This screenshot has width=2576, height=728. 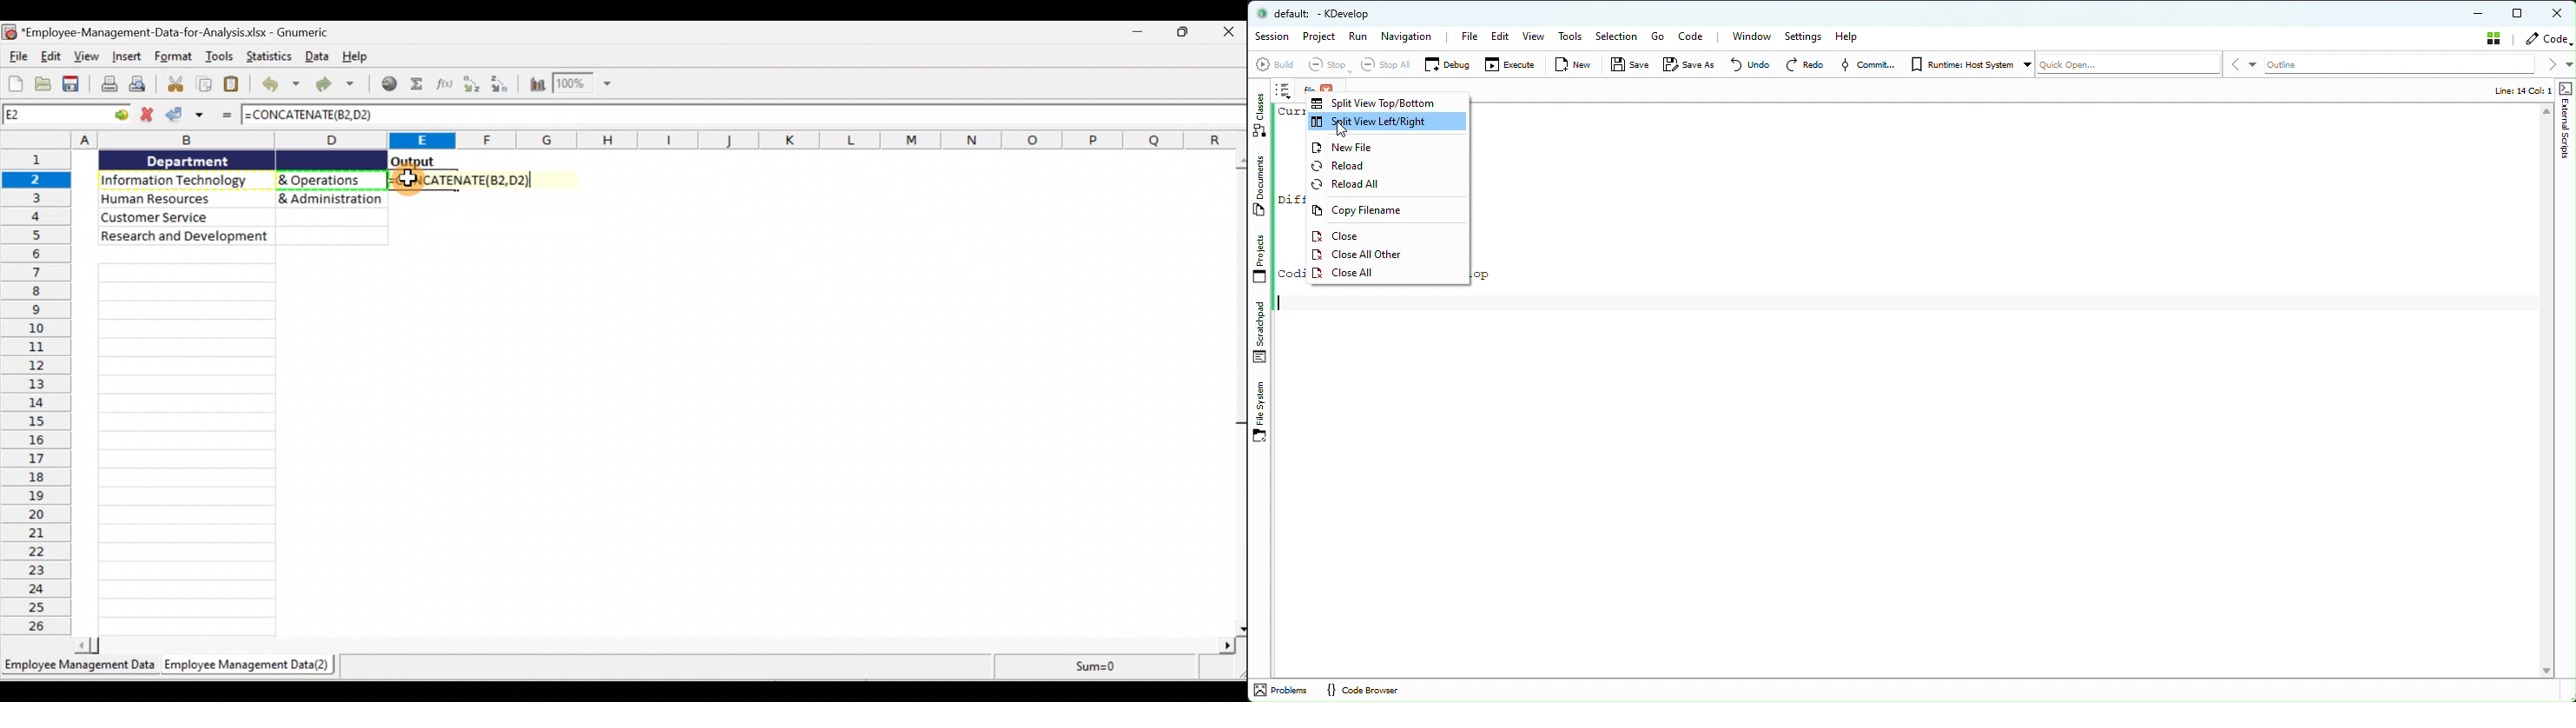 What do you see at coordinates (15, 82) in the screenshot?
I see `Create a new workbook` at bounding box center [15, 82].